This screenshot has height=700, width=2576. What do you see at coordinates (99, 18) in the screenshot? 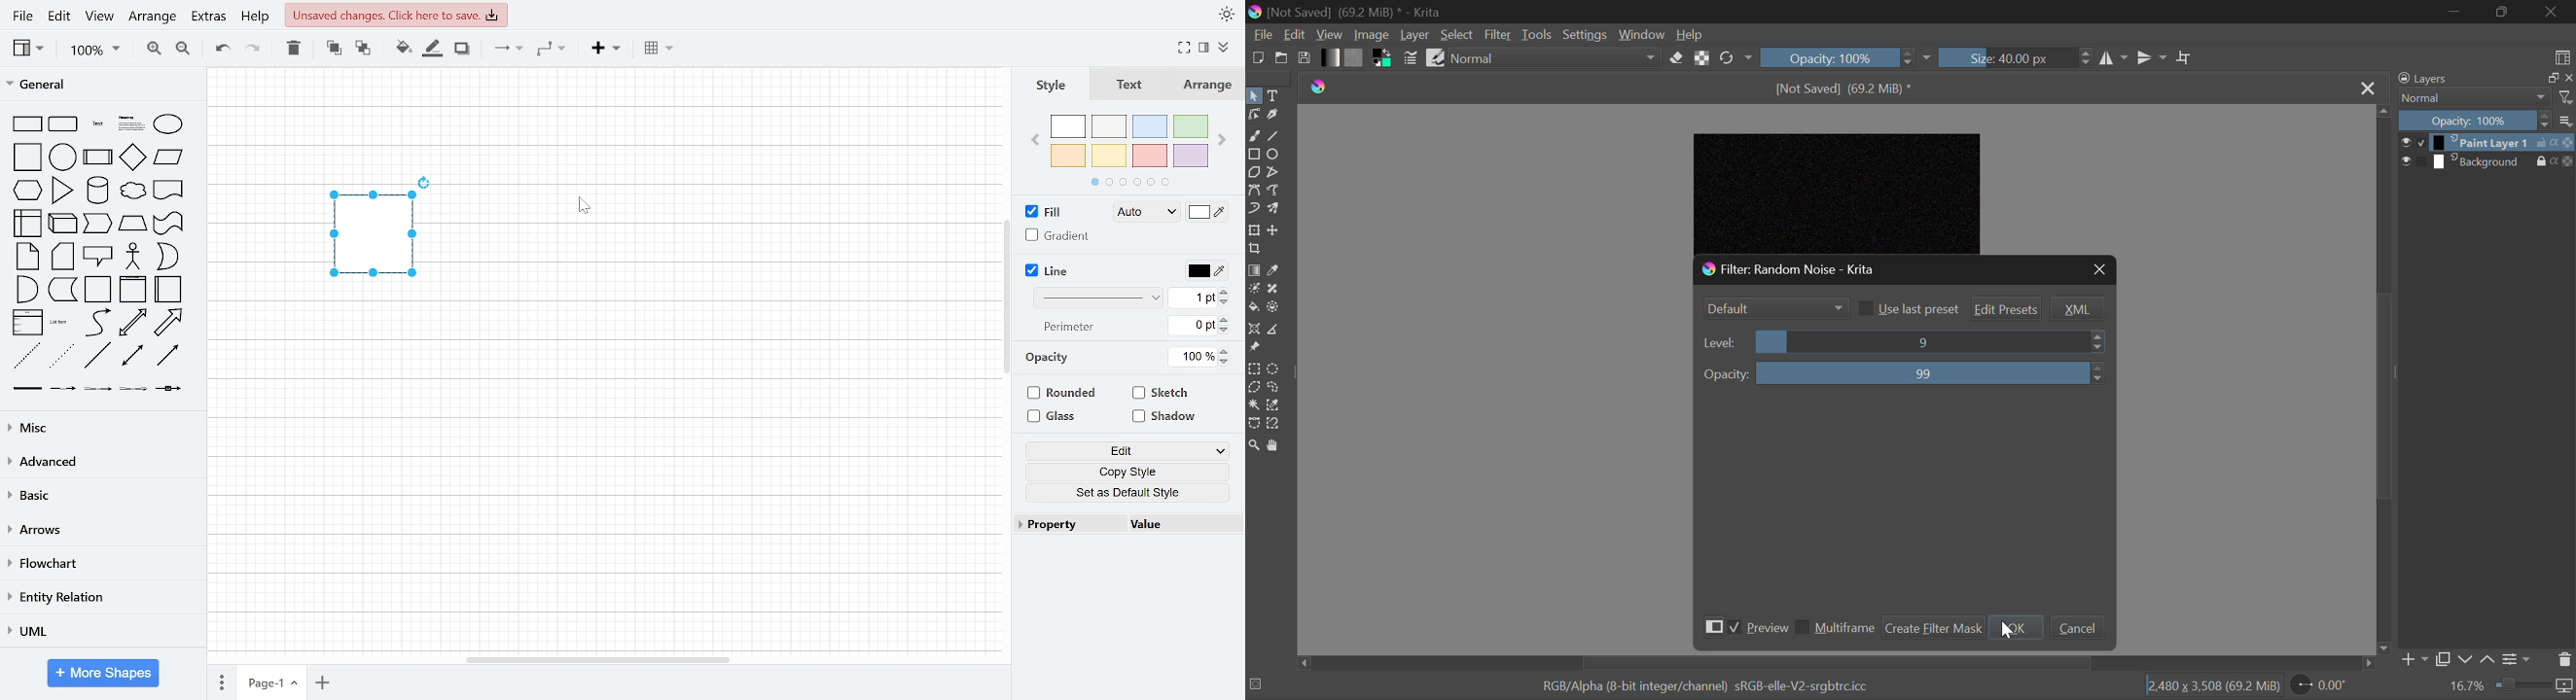
I see `view` at bounding box center [99, 18].